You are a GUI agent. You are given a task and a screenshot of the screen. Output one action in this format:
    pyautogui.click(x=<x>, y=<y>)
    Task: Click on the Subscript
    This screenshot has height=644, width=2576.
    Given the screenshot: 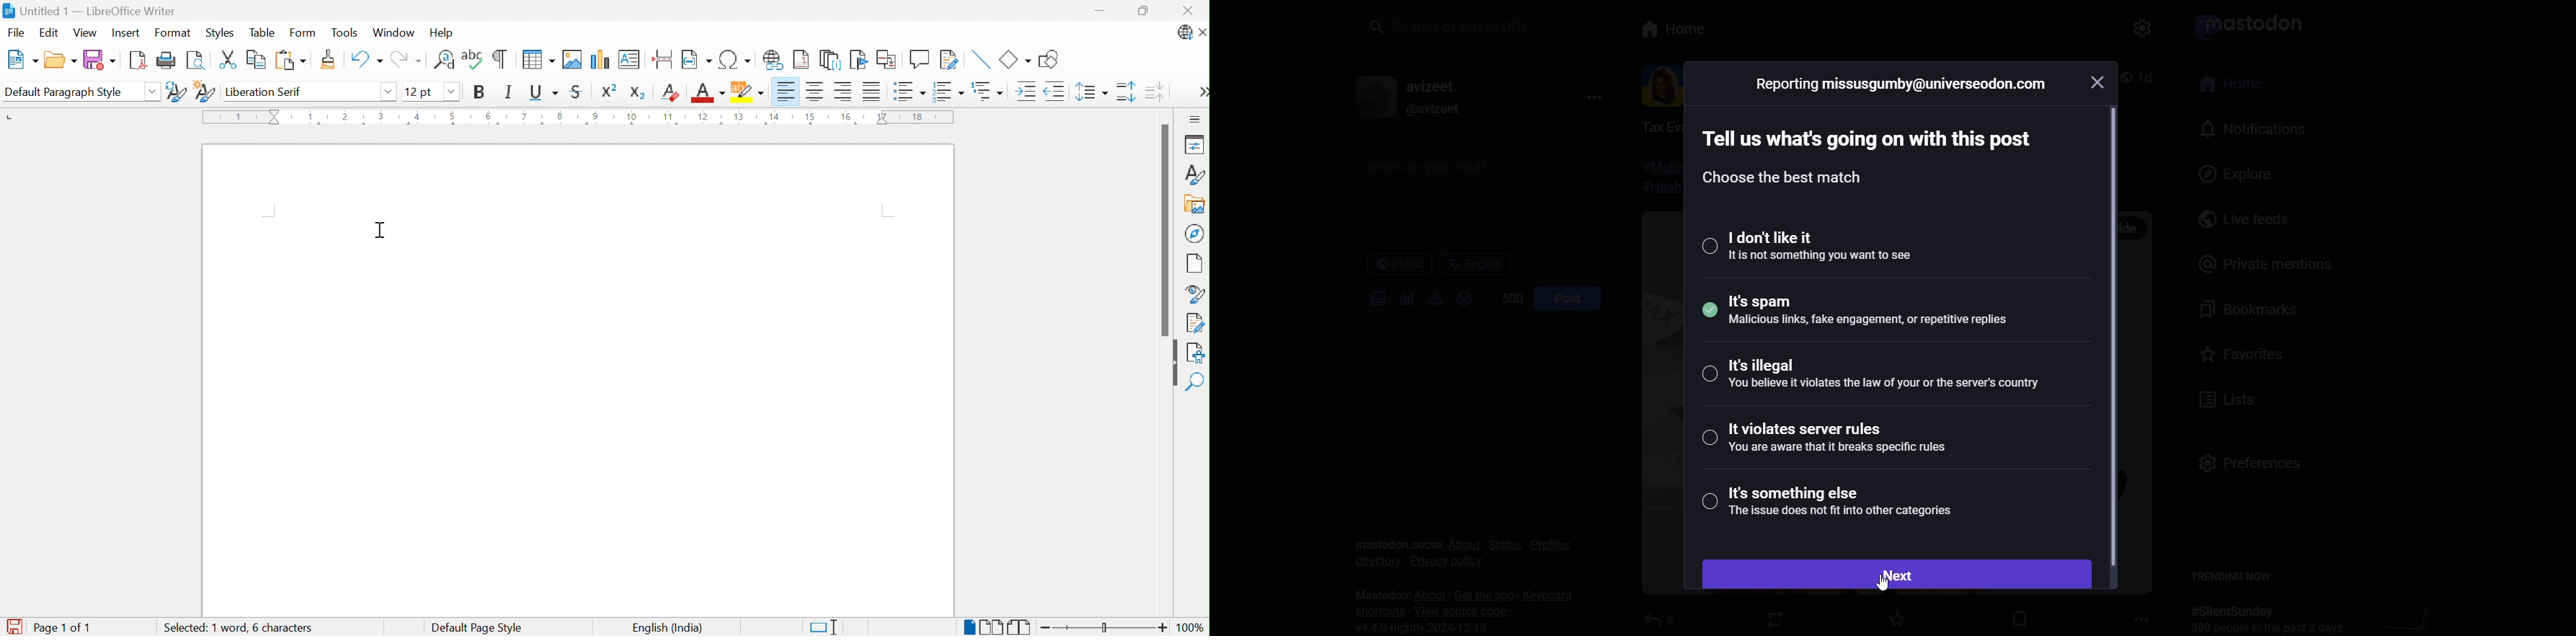 What is the action you would take?
    pyautogui.click(x=638, y=90)
    